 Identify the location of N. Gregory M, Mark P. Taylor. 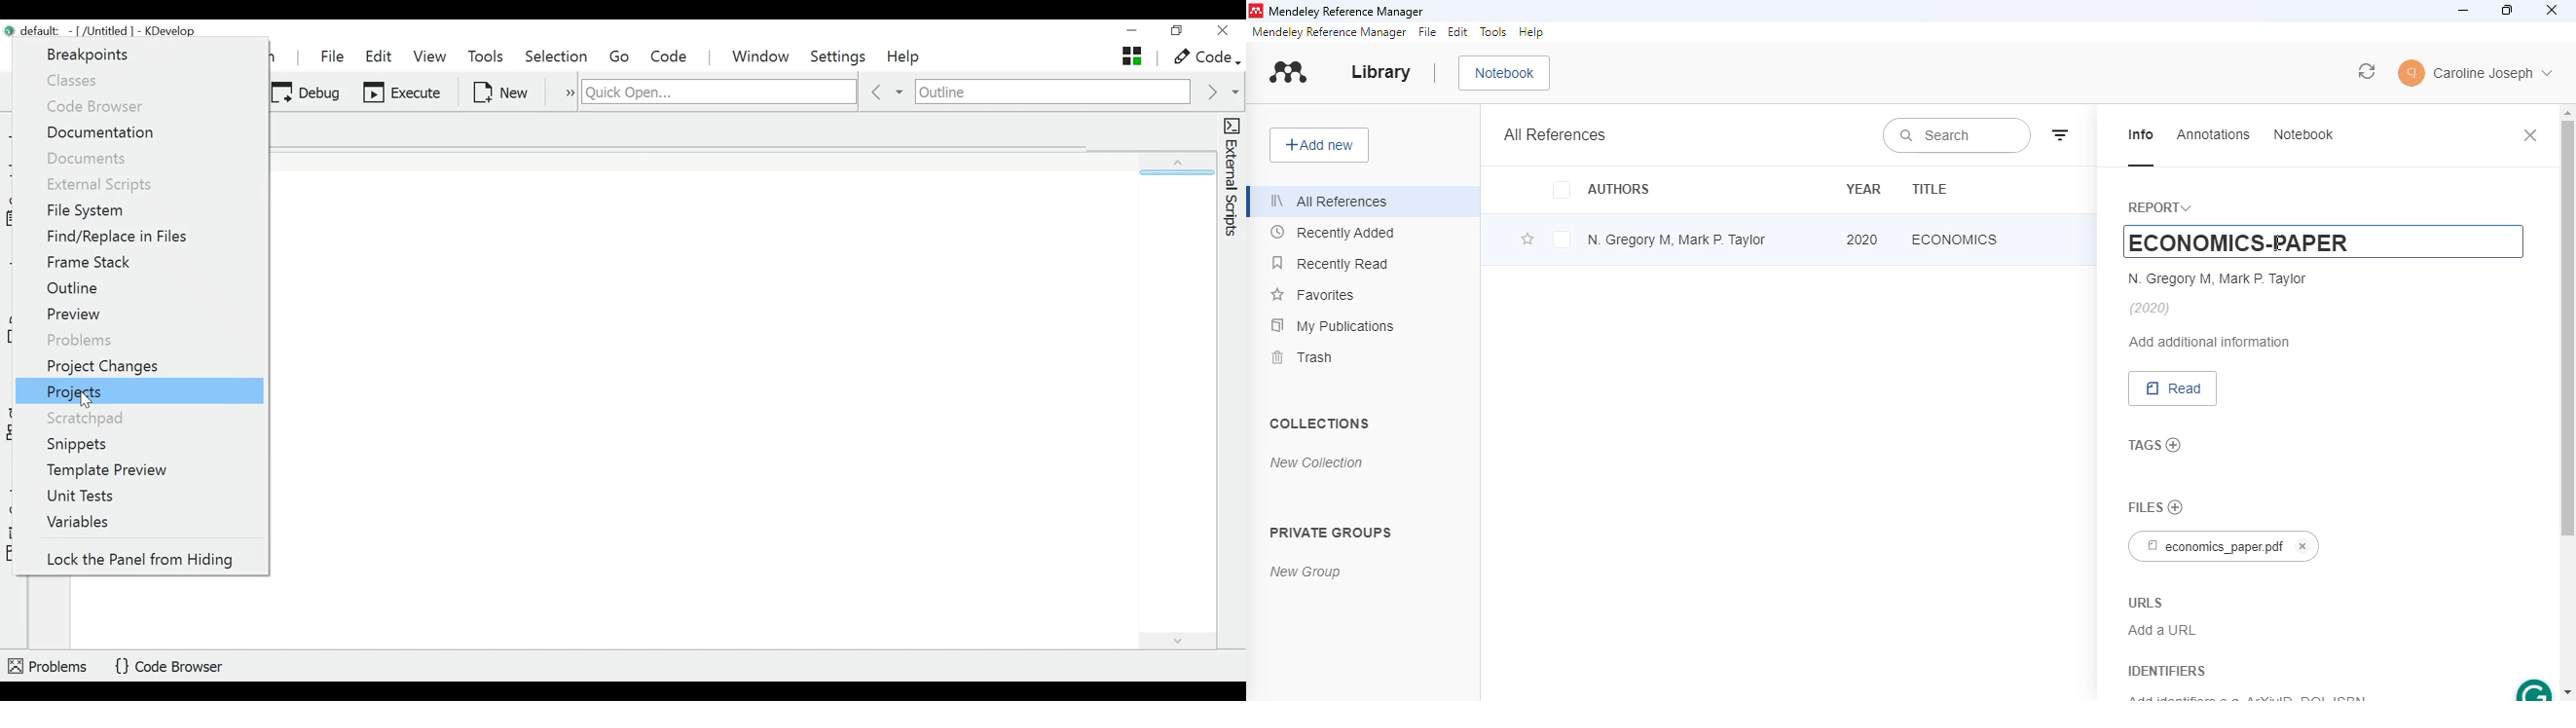
(1675, 240).